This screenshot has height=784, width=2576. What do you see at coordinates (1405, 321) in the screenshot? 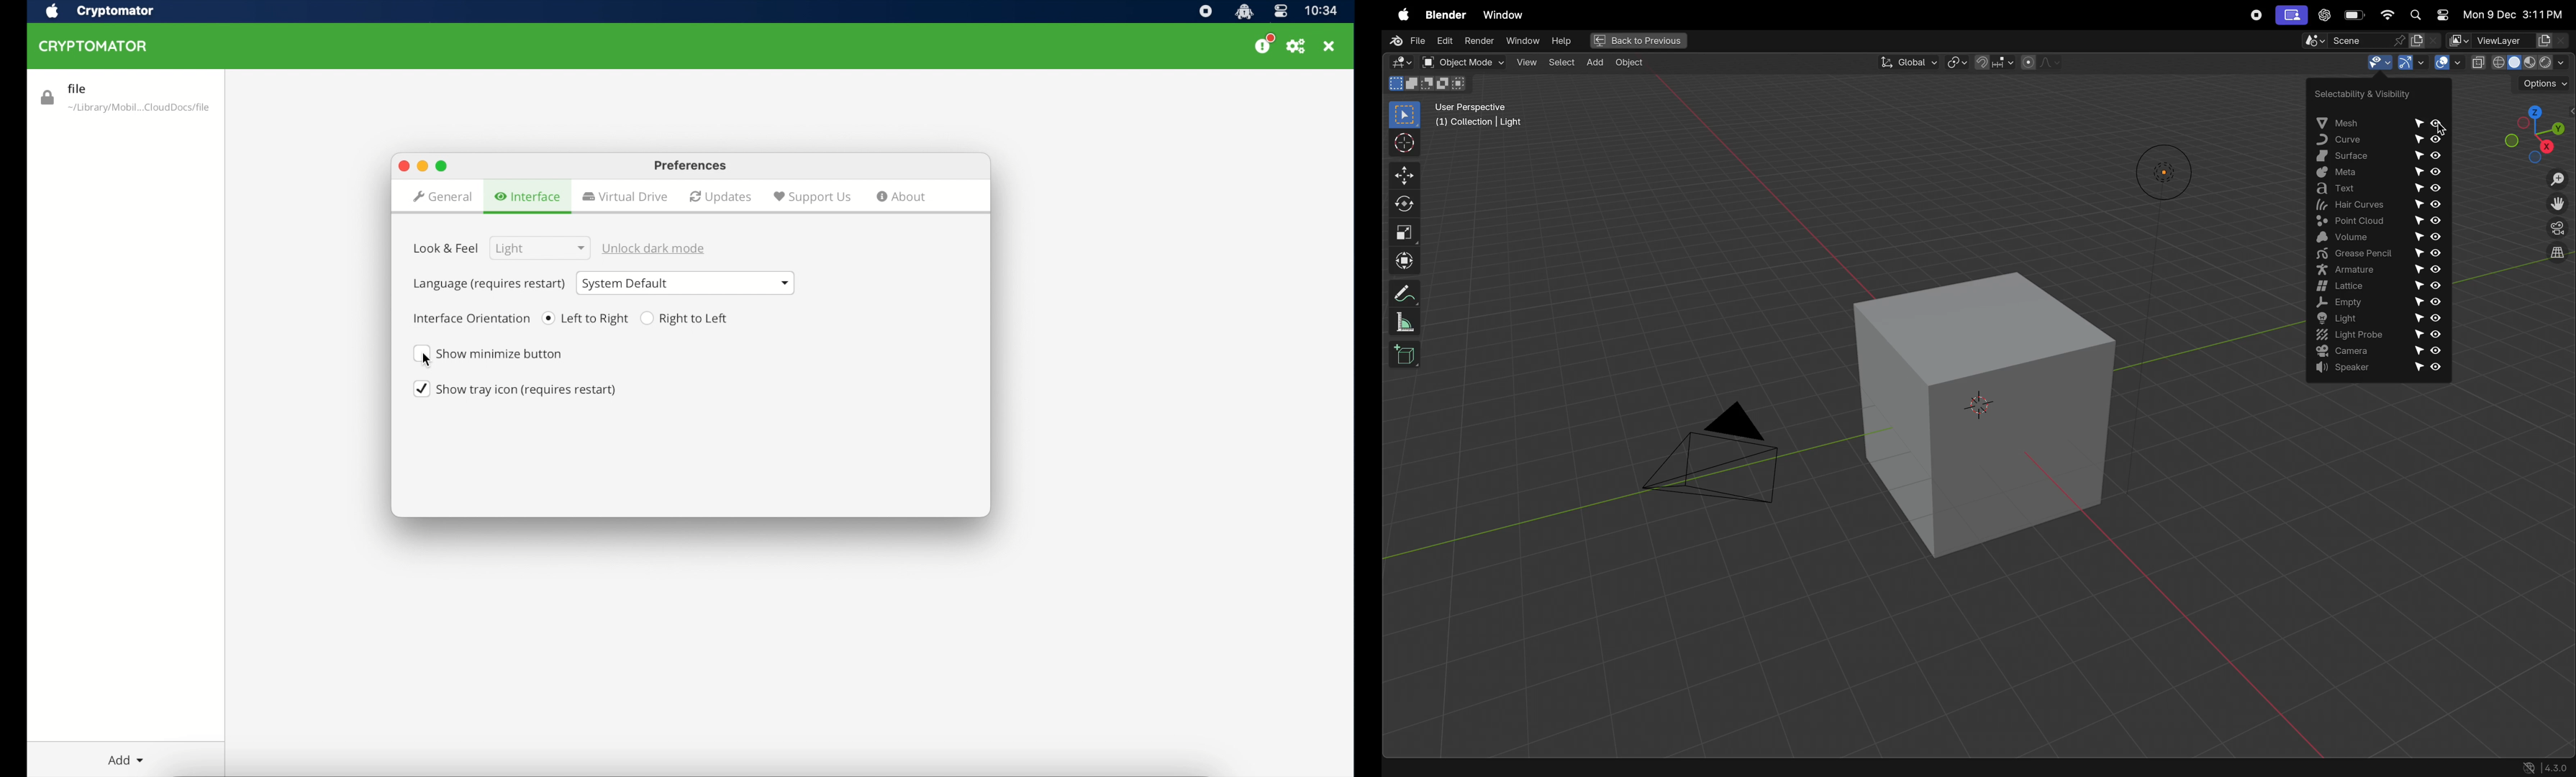
I see `scale` at bounding box center [1405, 321].